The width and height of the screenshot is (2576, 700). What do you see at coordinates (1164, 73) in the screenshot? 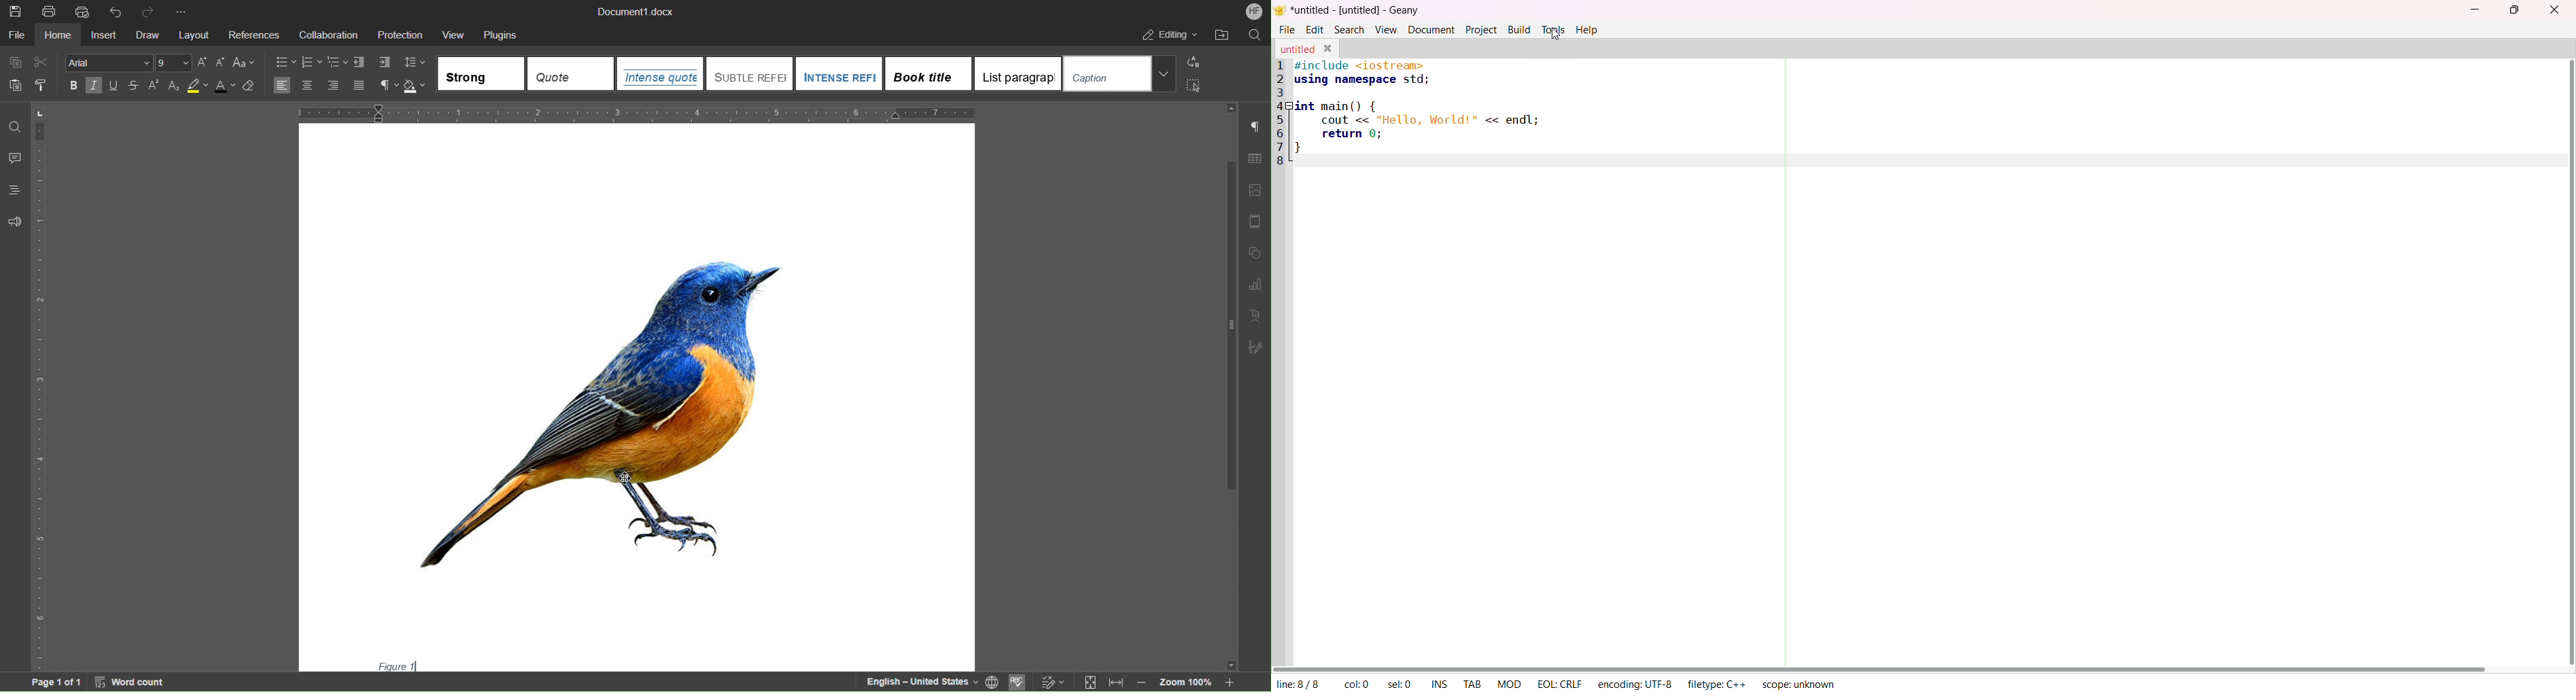
I see `Drop Down` at bounding box center [1164, 73].